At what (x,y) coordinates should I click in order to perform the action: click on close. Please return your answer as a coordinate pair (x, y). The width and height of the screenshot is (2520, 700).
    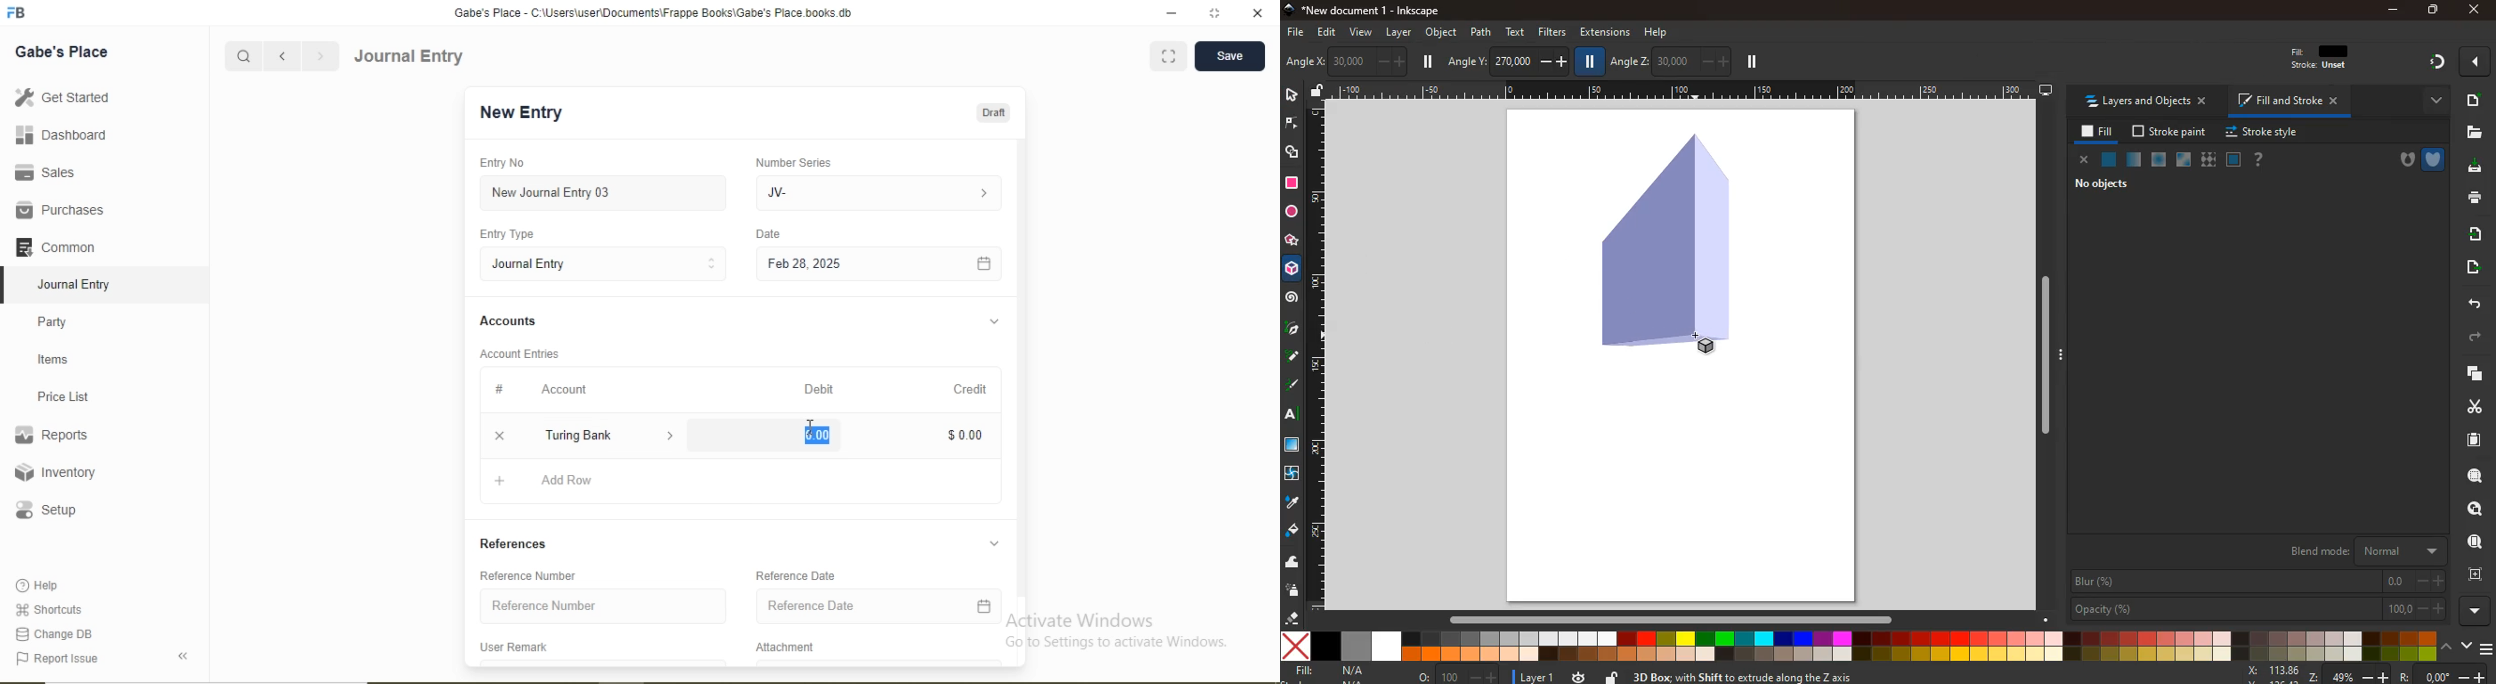
    Looking at the image, I should click on (2473, 11).